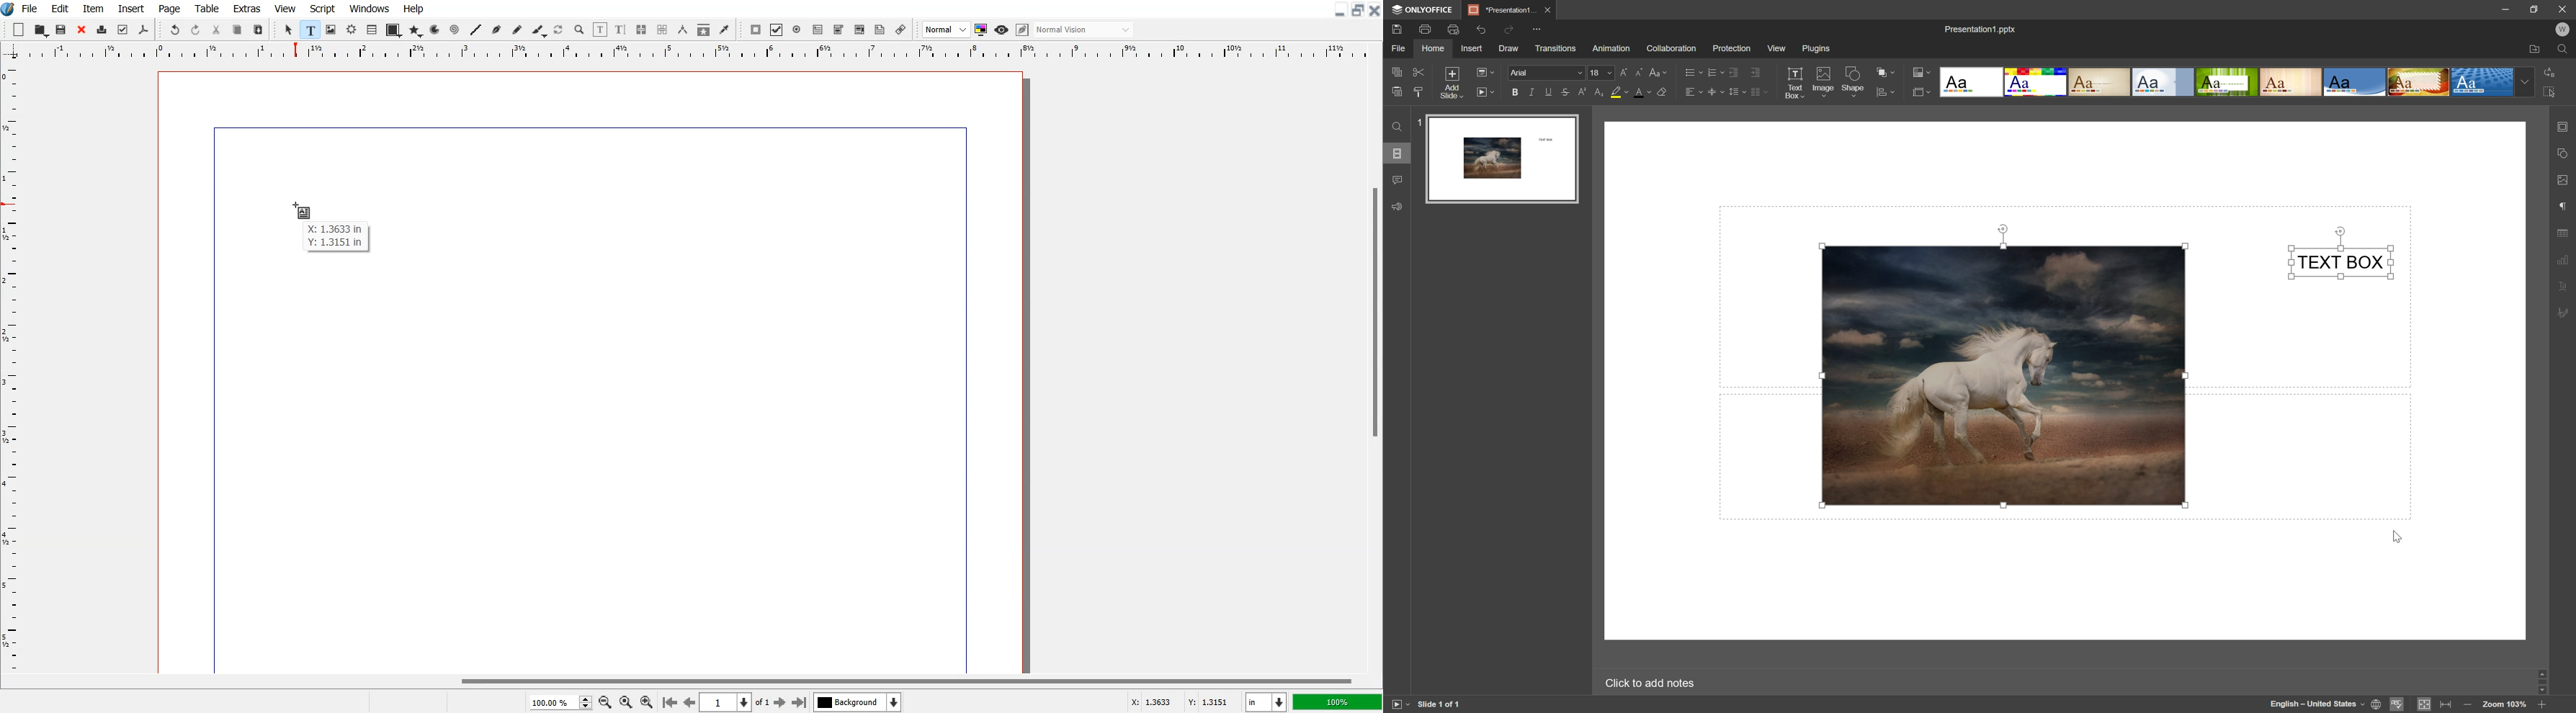 The height and width of the screenshot is (728, 2576). Describe the element at coordinates (1731, 48) in the screenshot. I see `protection` at that location.